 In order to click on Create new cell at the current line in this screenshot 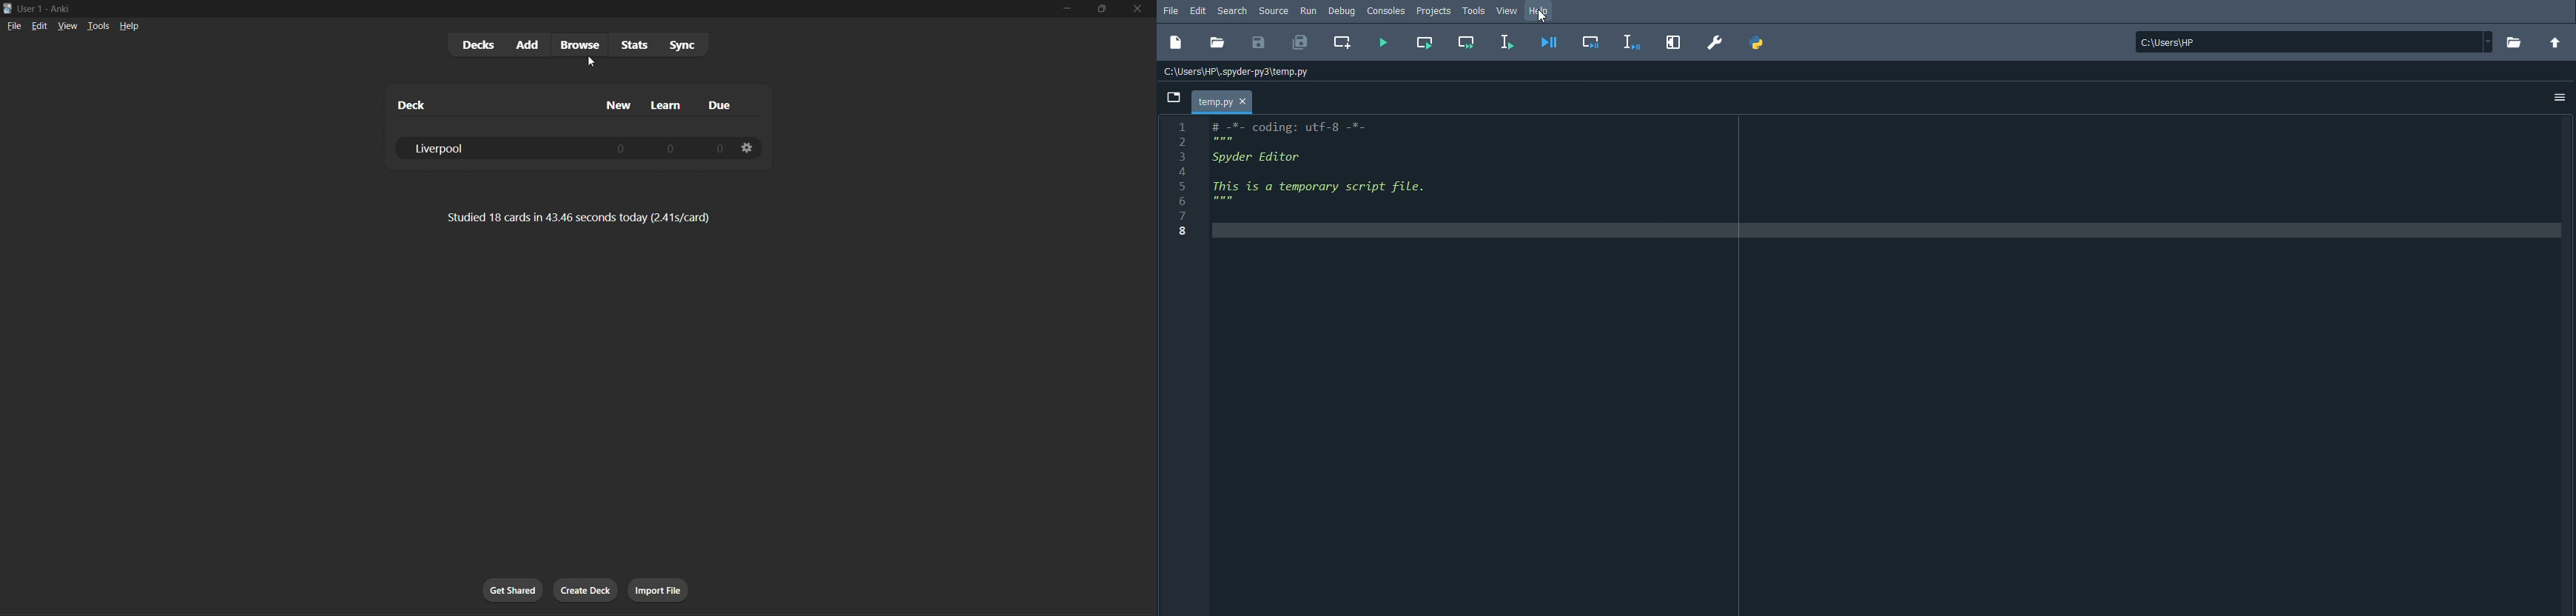, I will do `click(1342, 41)`.